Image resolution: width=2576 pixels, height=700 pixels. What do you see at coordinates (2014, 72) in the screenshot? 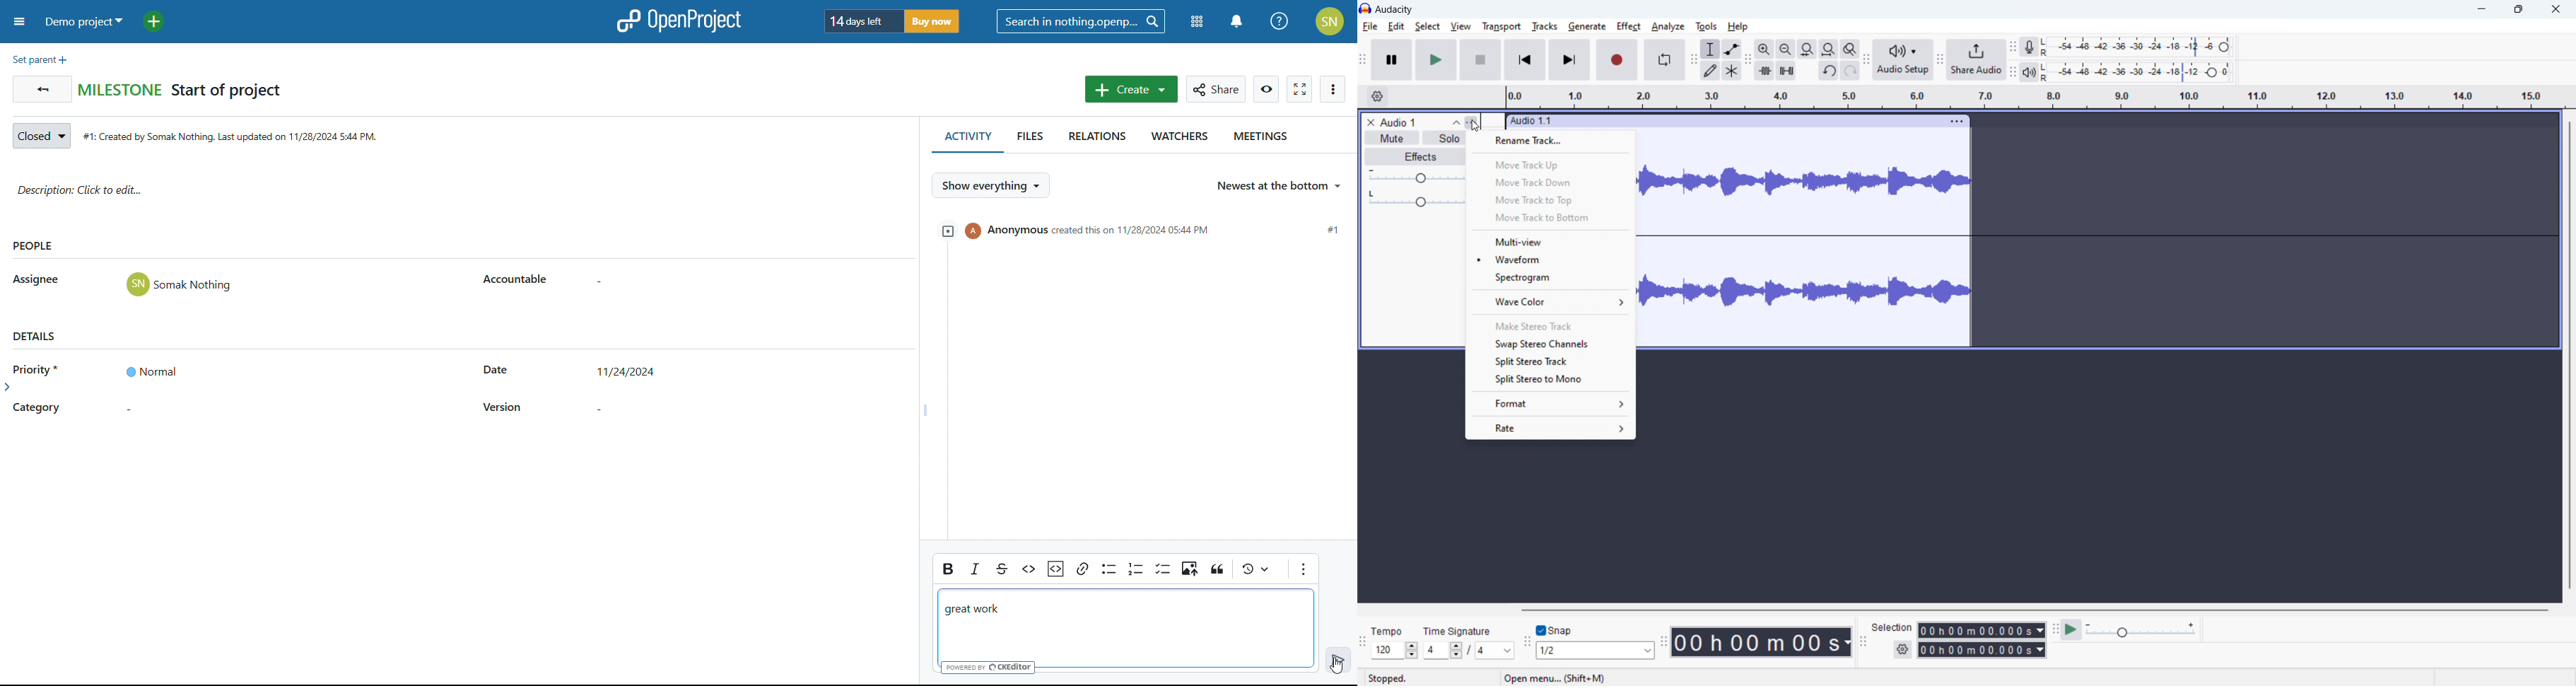
I see `playback meter toolbar` at bounding box center [2014, 72].